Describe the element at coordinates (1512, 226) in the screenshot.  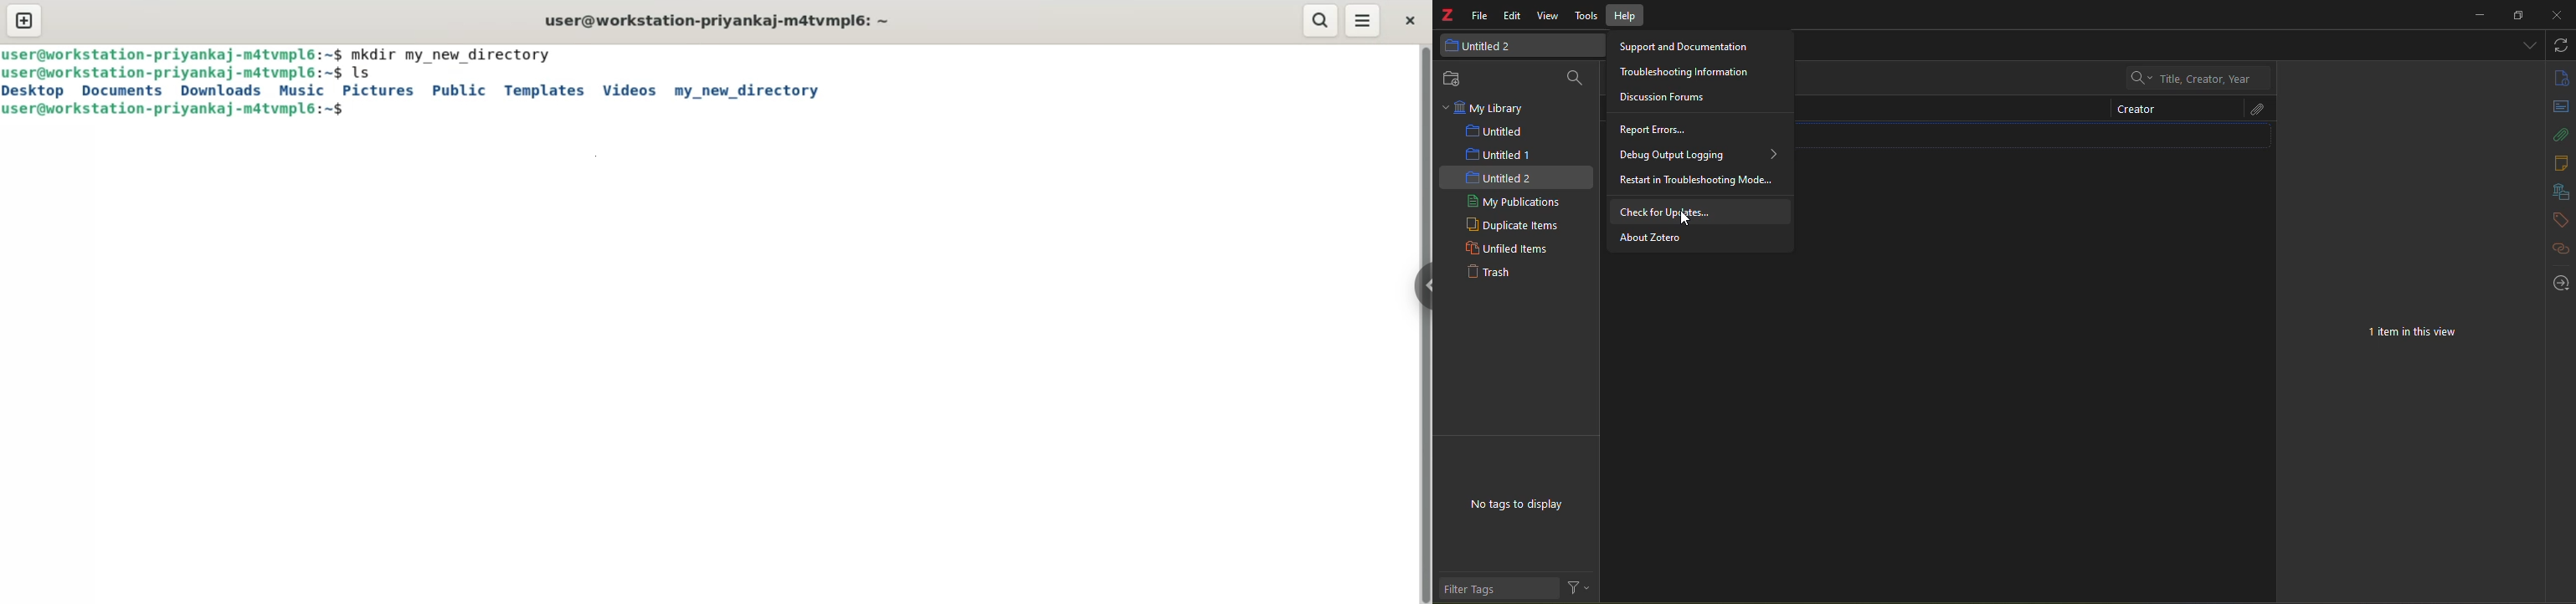
I see `duplicate items` at that location.